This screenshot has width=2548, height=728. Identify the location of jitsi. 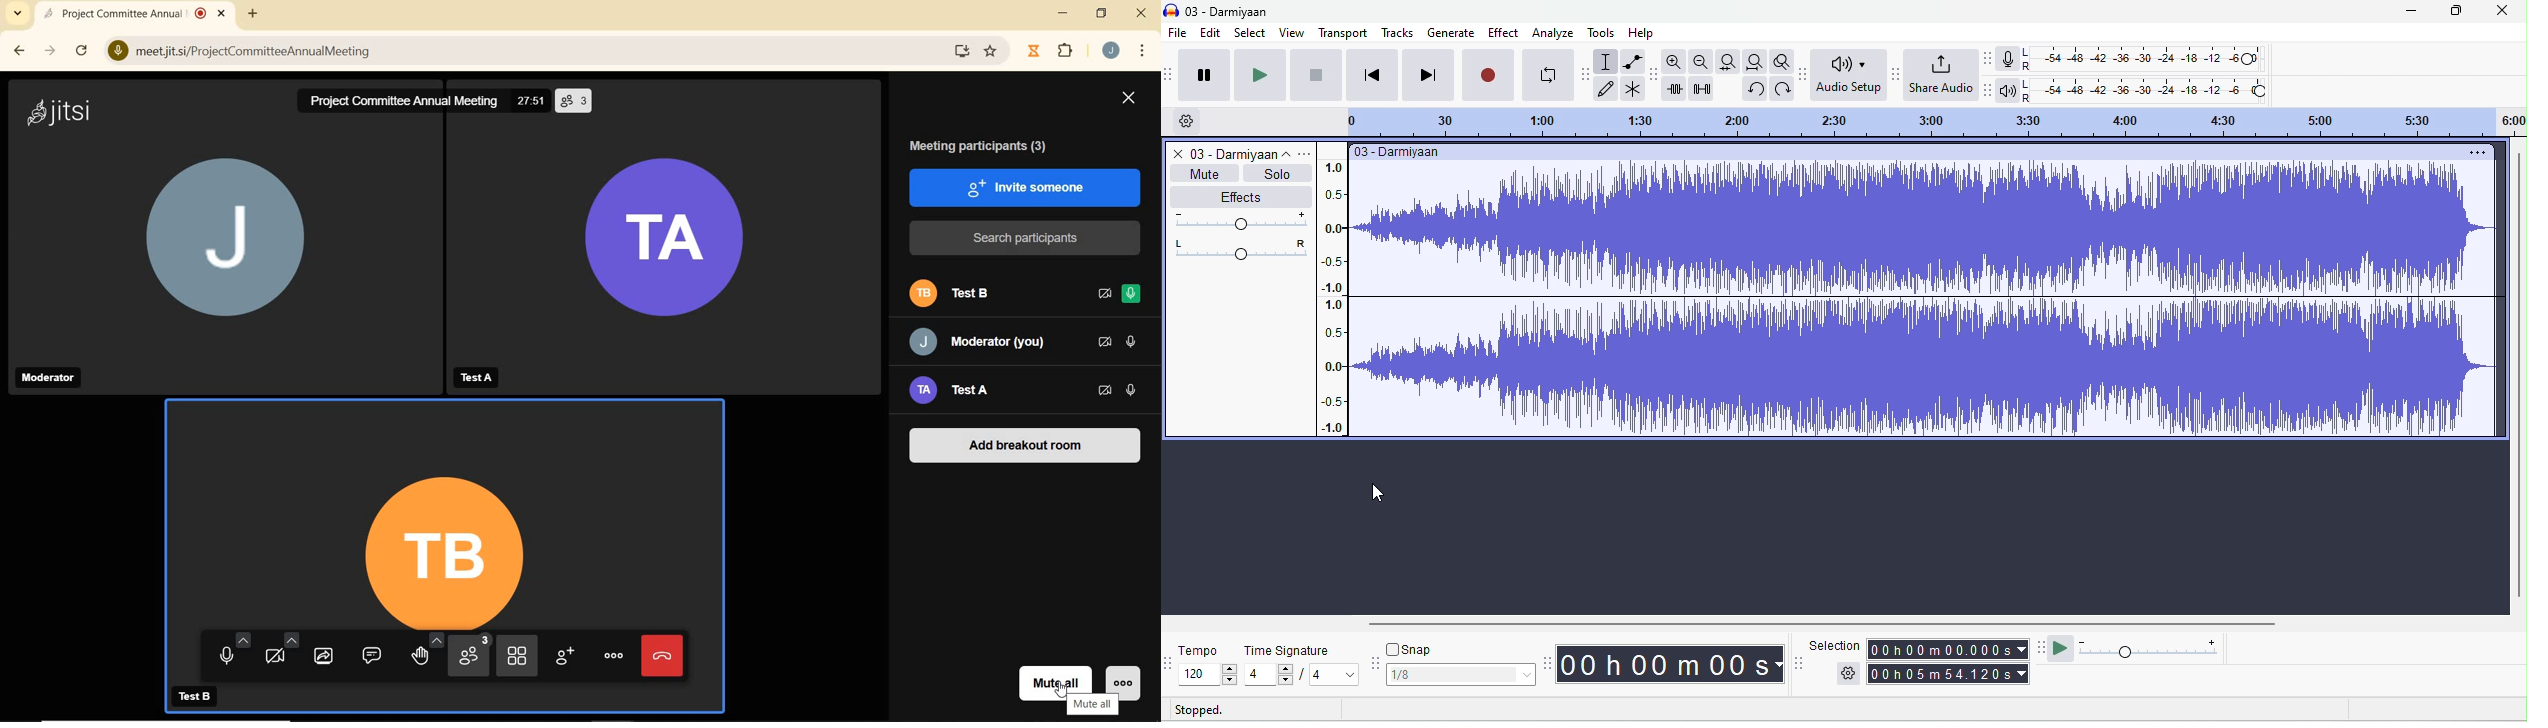
(62, 111).